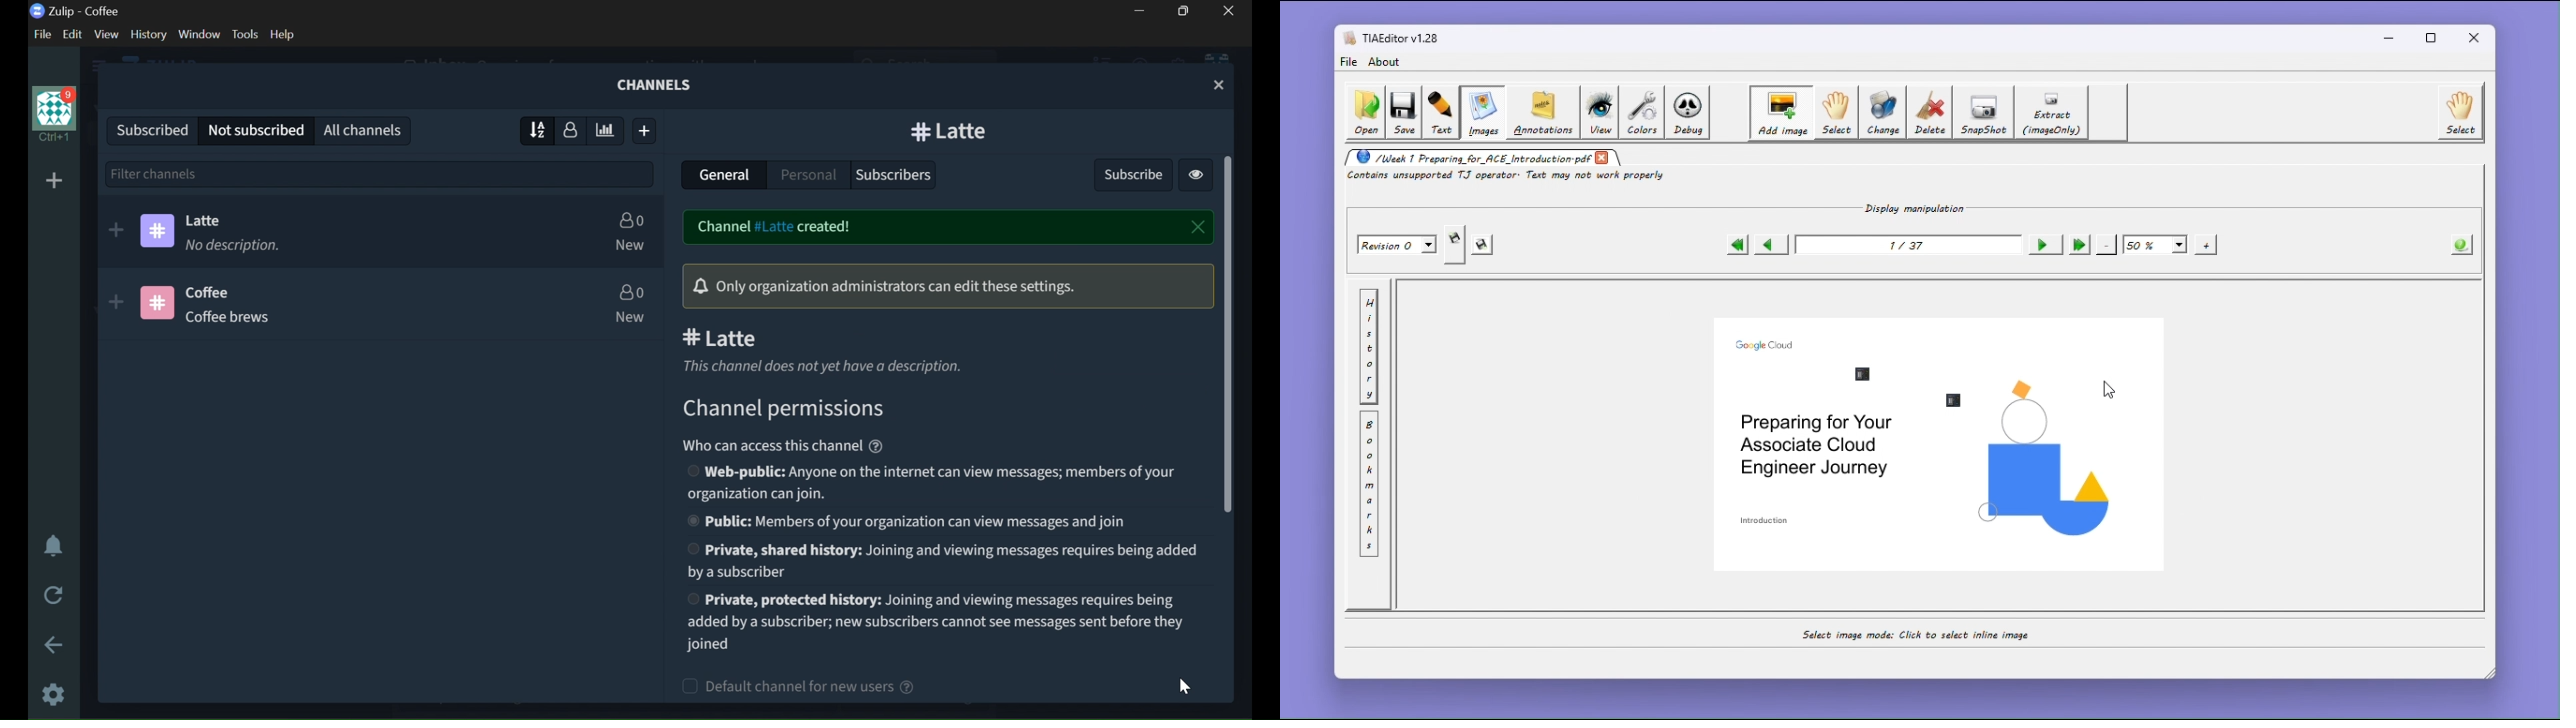  I want to click on SUBSCRIBE TO, so click(115, 302).